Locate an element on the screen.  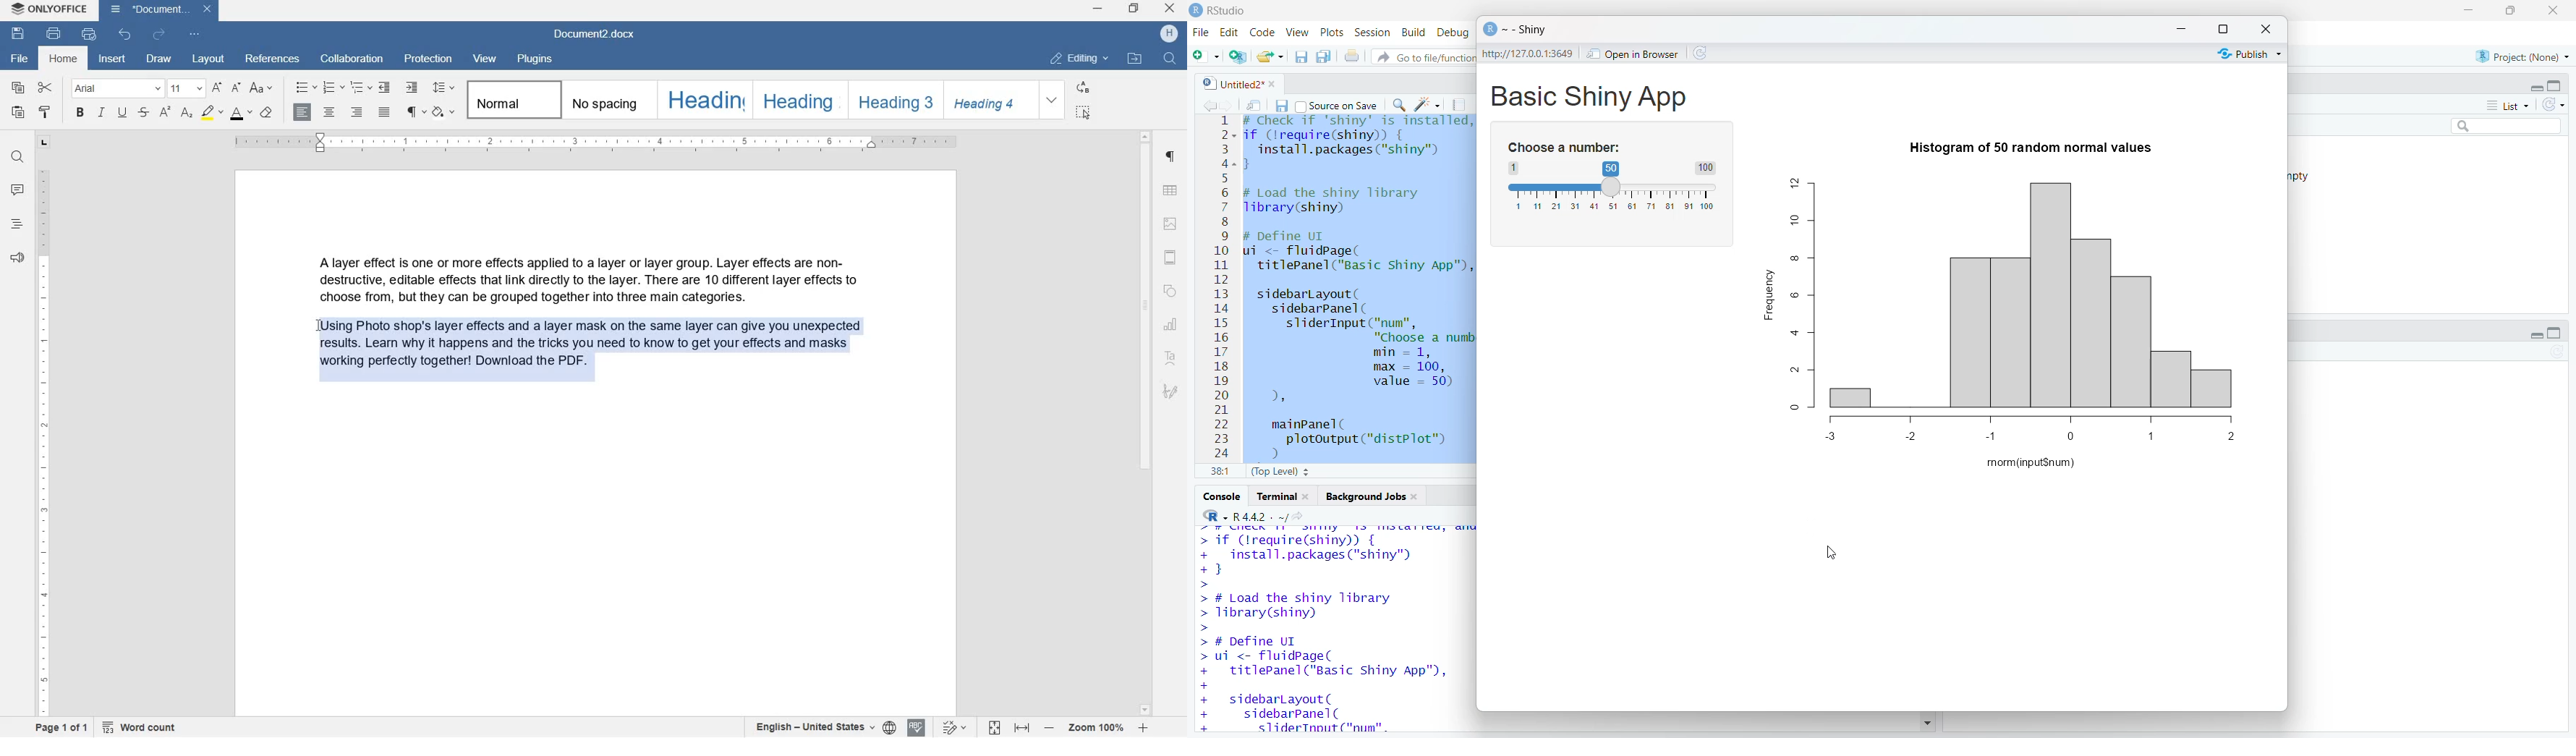
Histogram of 50 random normal values is located at coordinates (2031, 148).